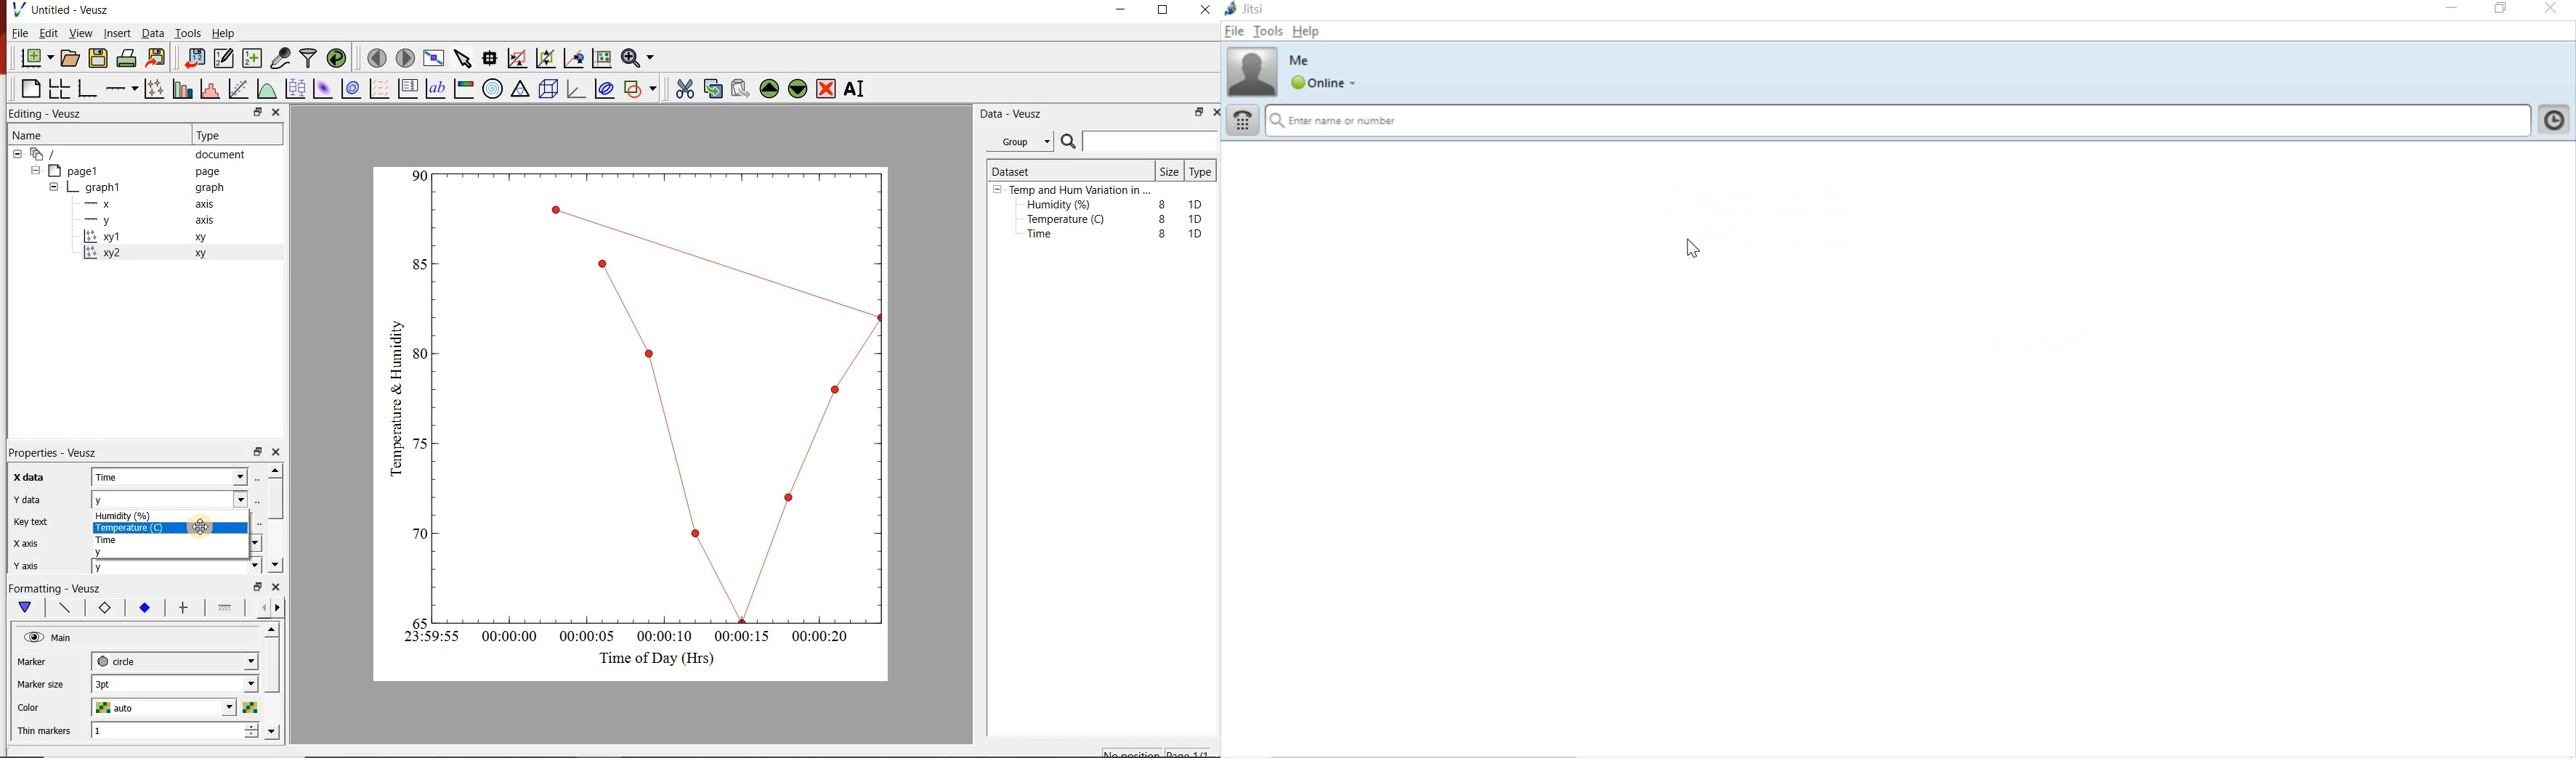 The width and height of the screenshot is (2576, 784). Describe the element at coordinates (32, 497) in the screenshot. I see `y data` at that location.